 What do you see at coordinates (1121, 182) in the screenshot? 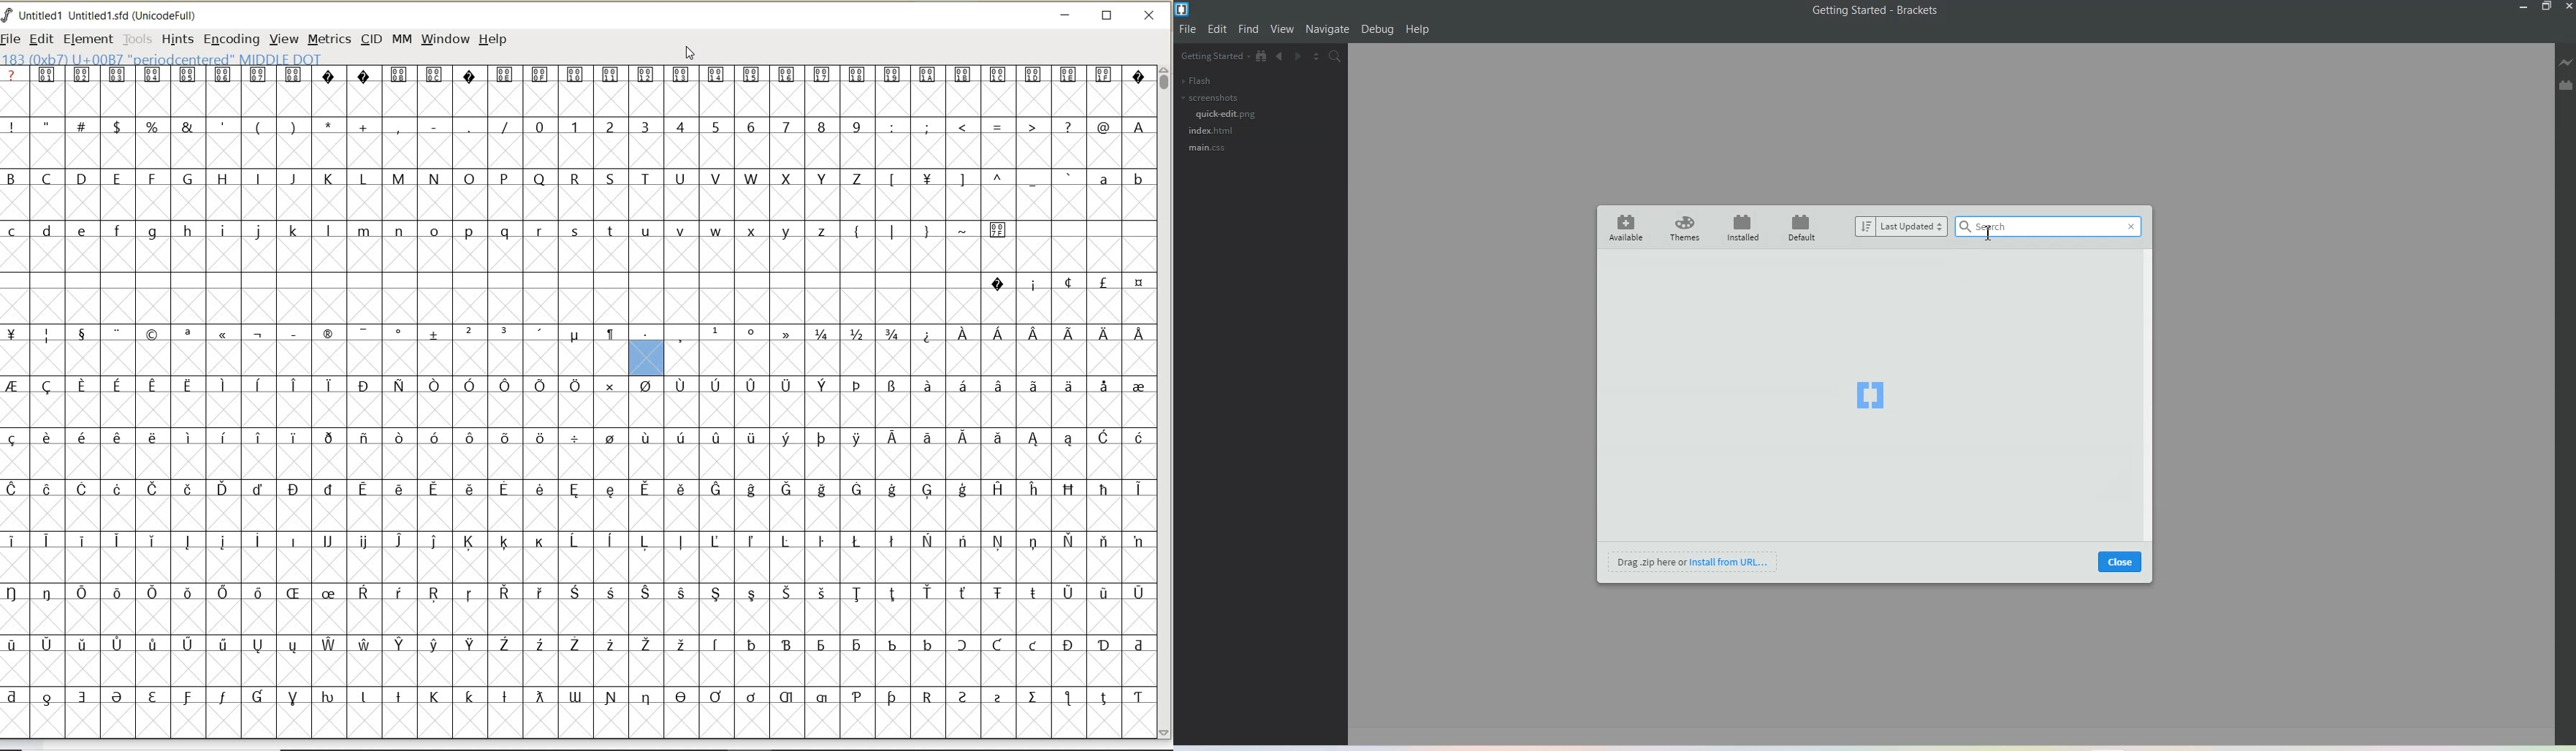
I see `lowercase letters` at bounding box center [1121, 182].